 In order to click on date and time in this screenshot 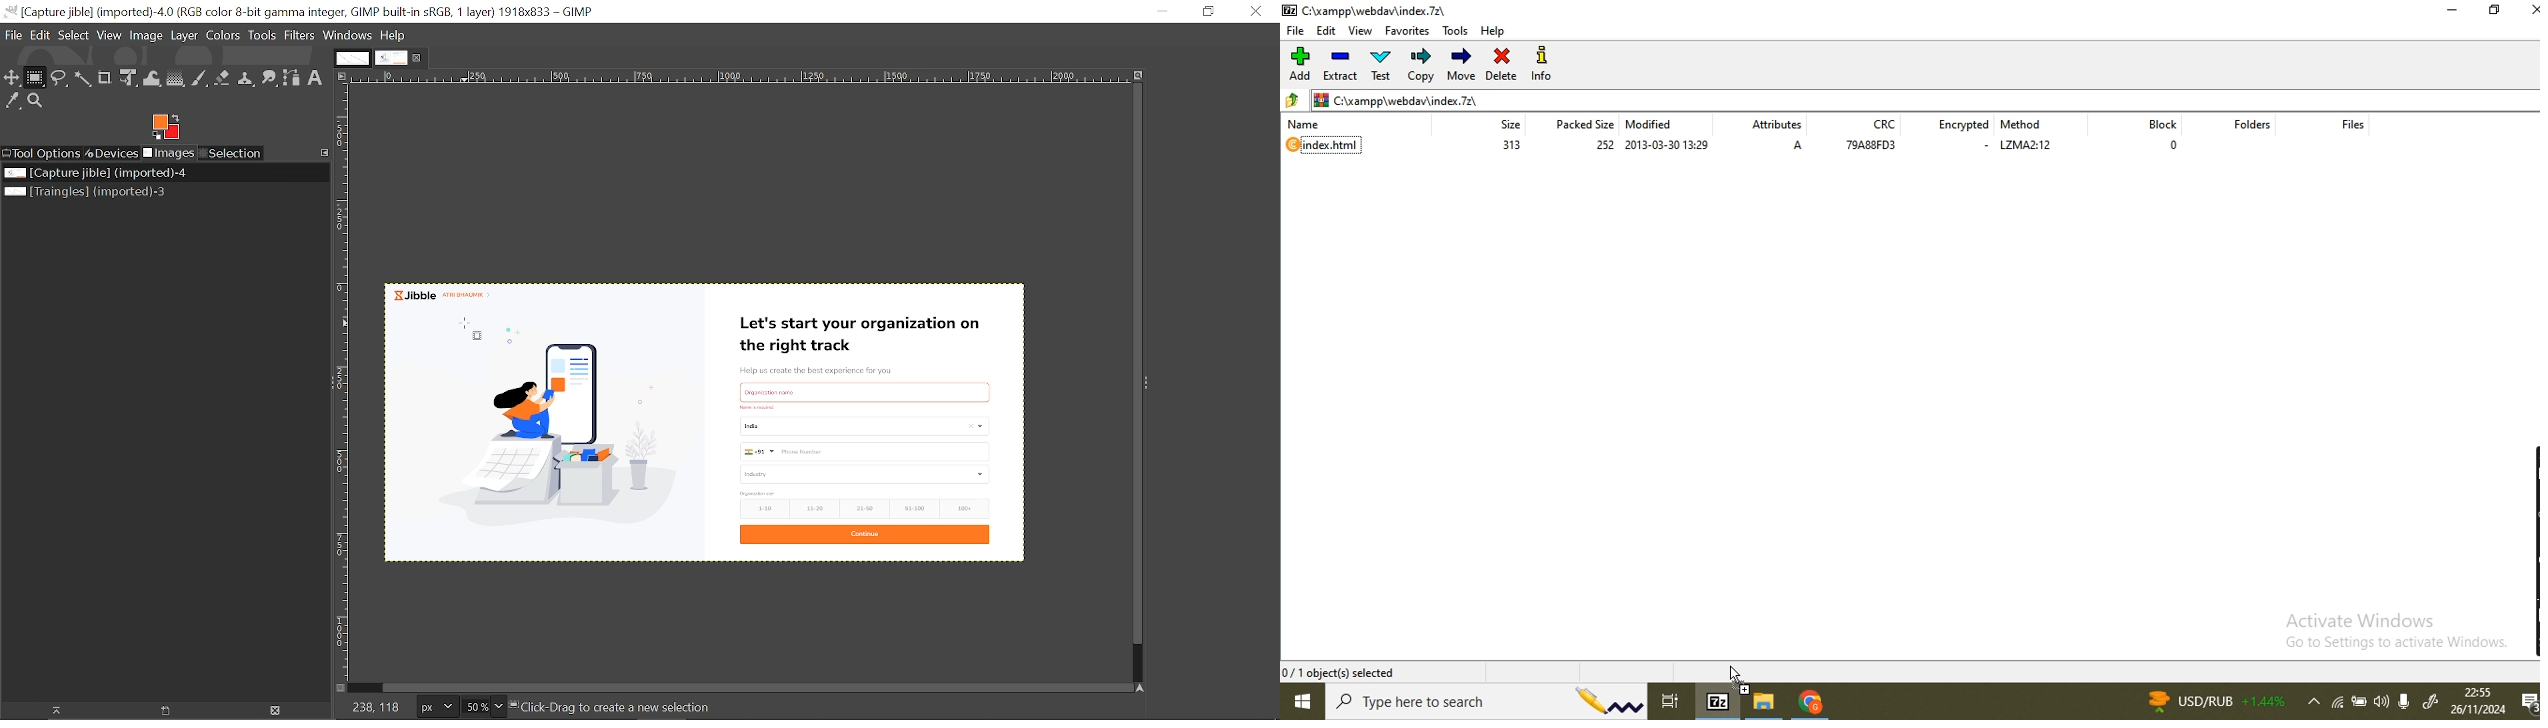, I will do `click(2477, 701)`.